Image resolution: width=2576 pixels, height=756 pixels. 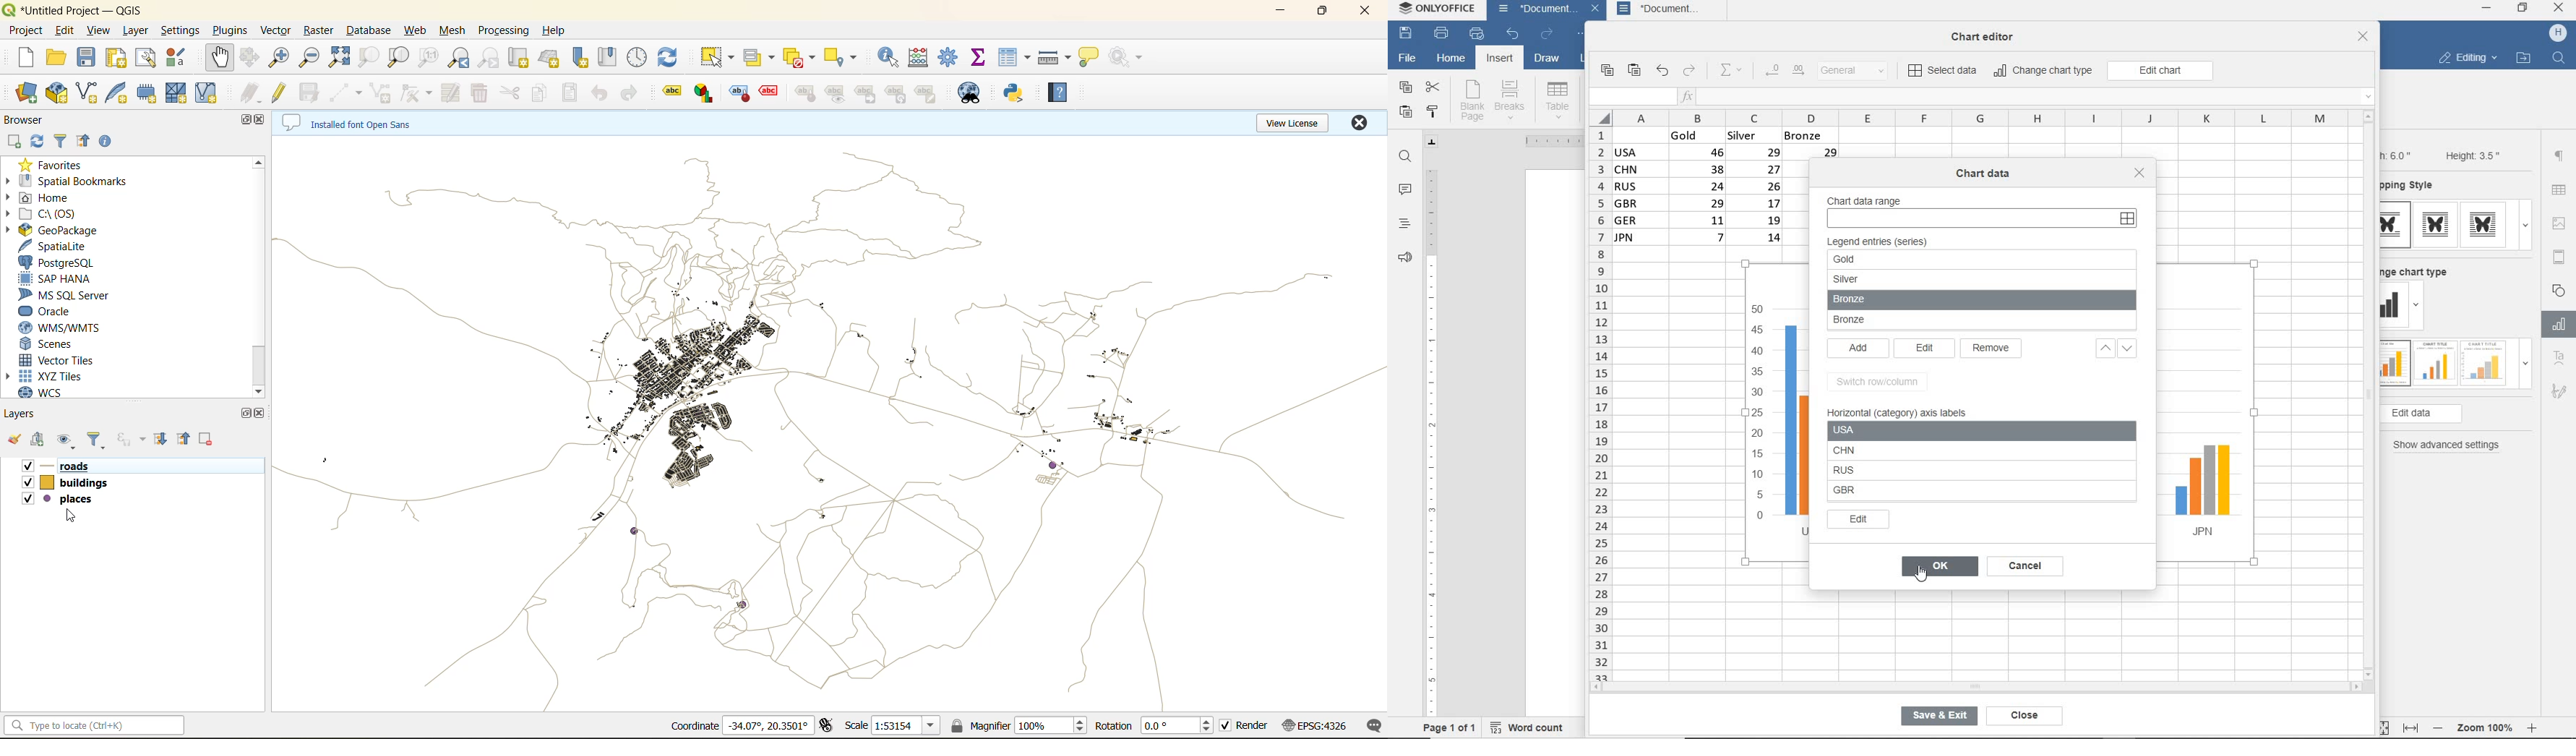 I want to click on open calculator, so click(x=922, y=56).